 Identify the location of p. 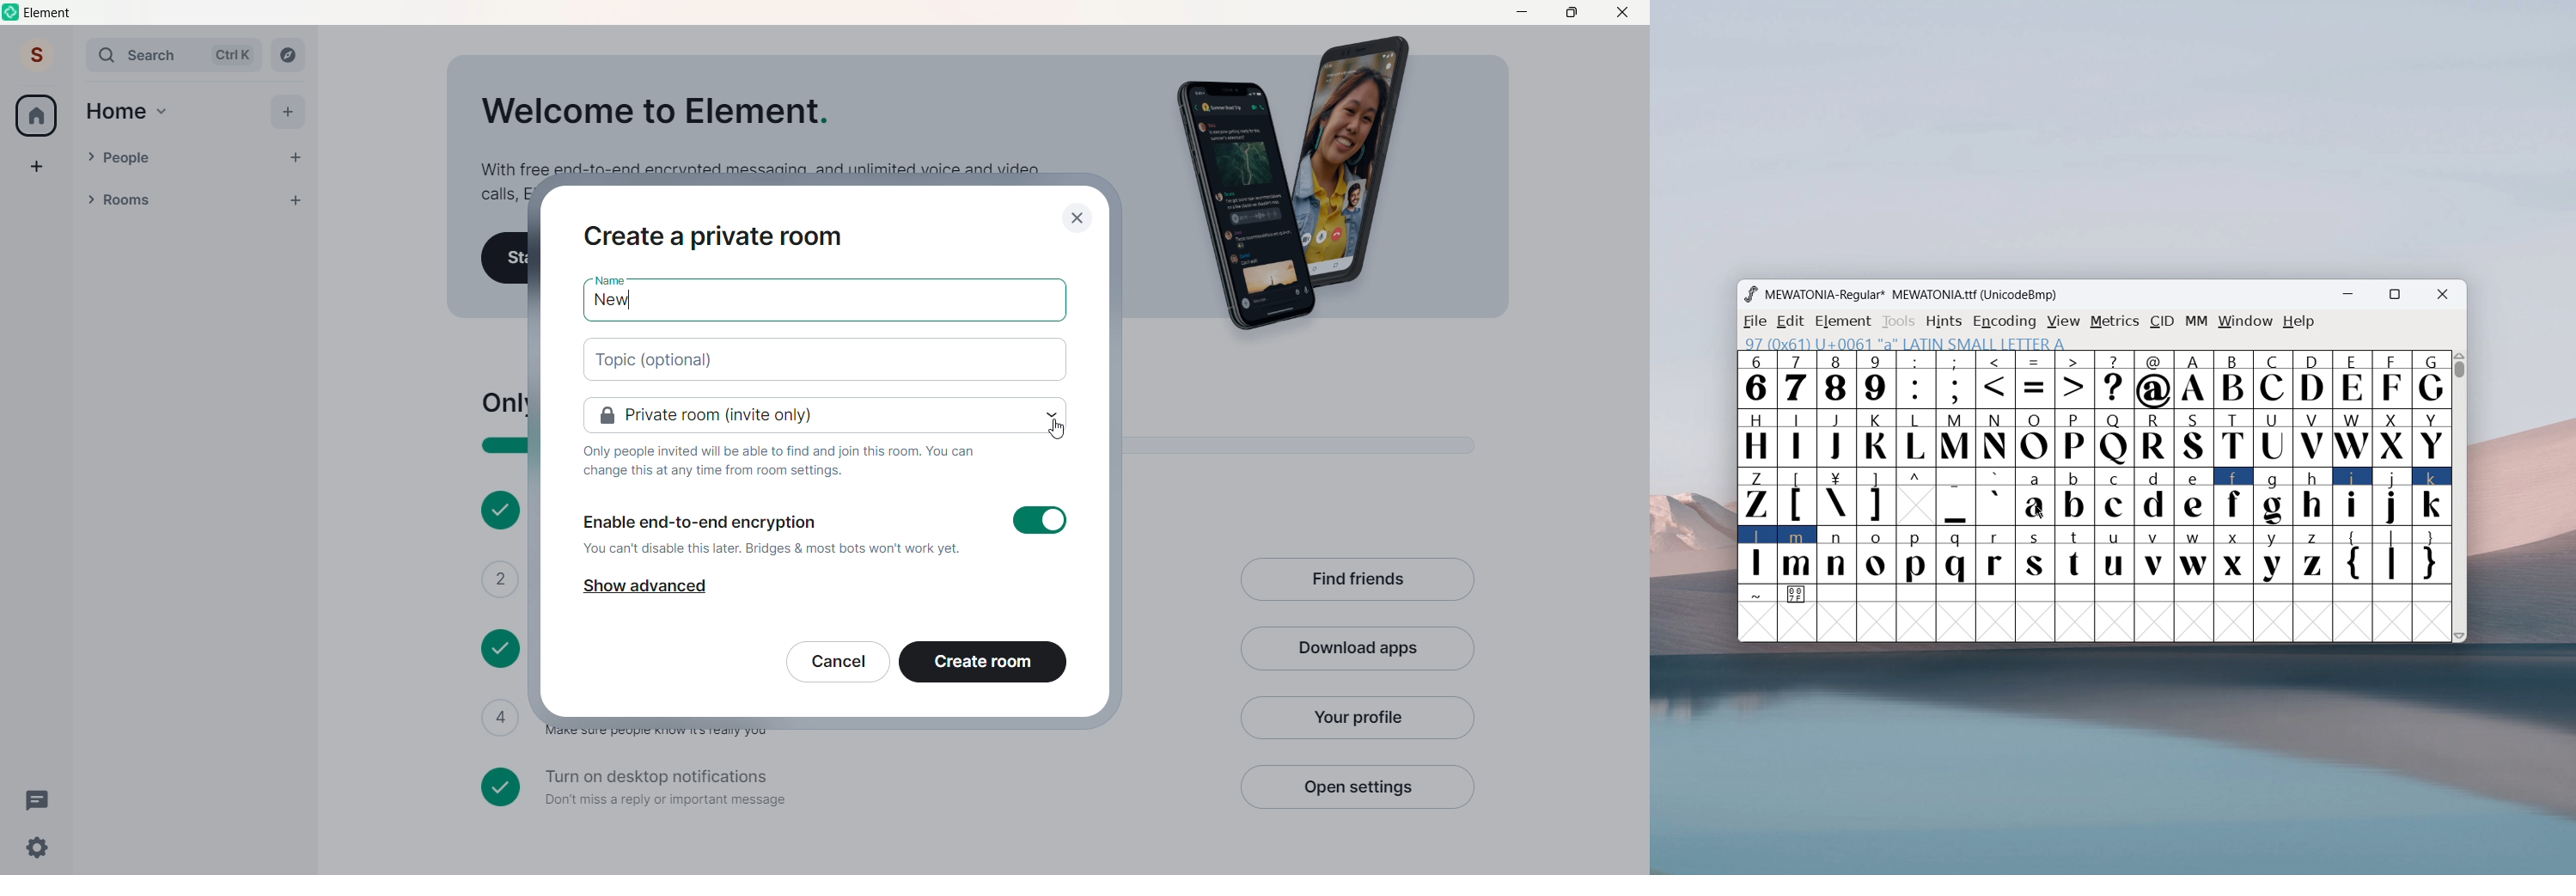
(1918, 556).